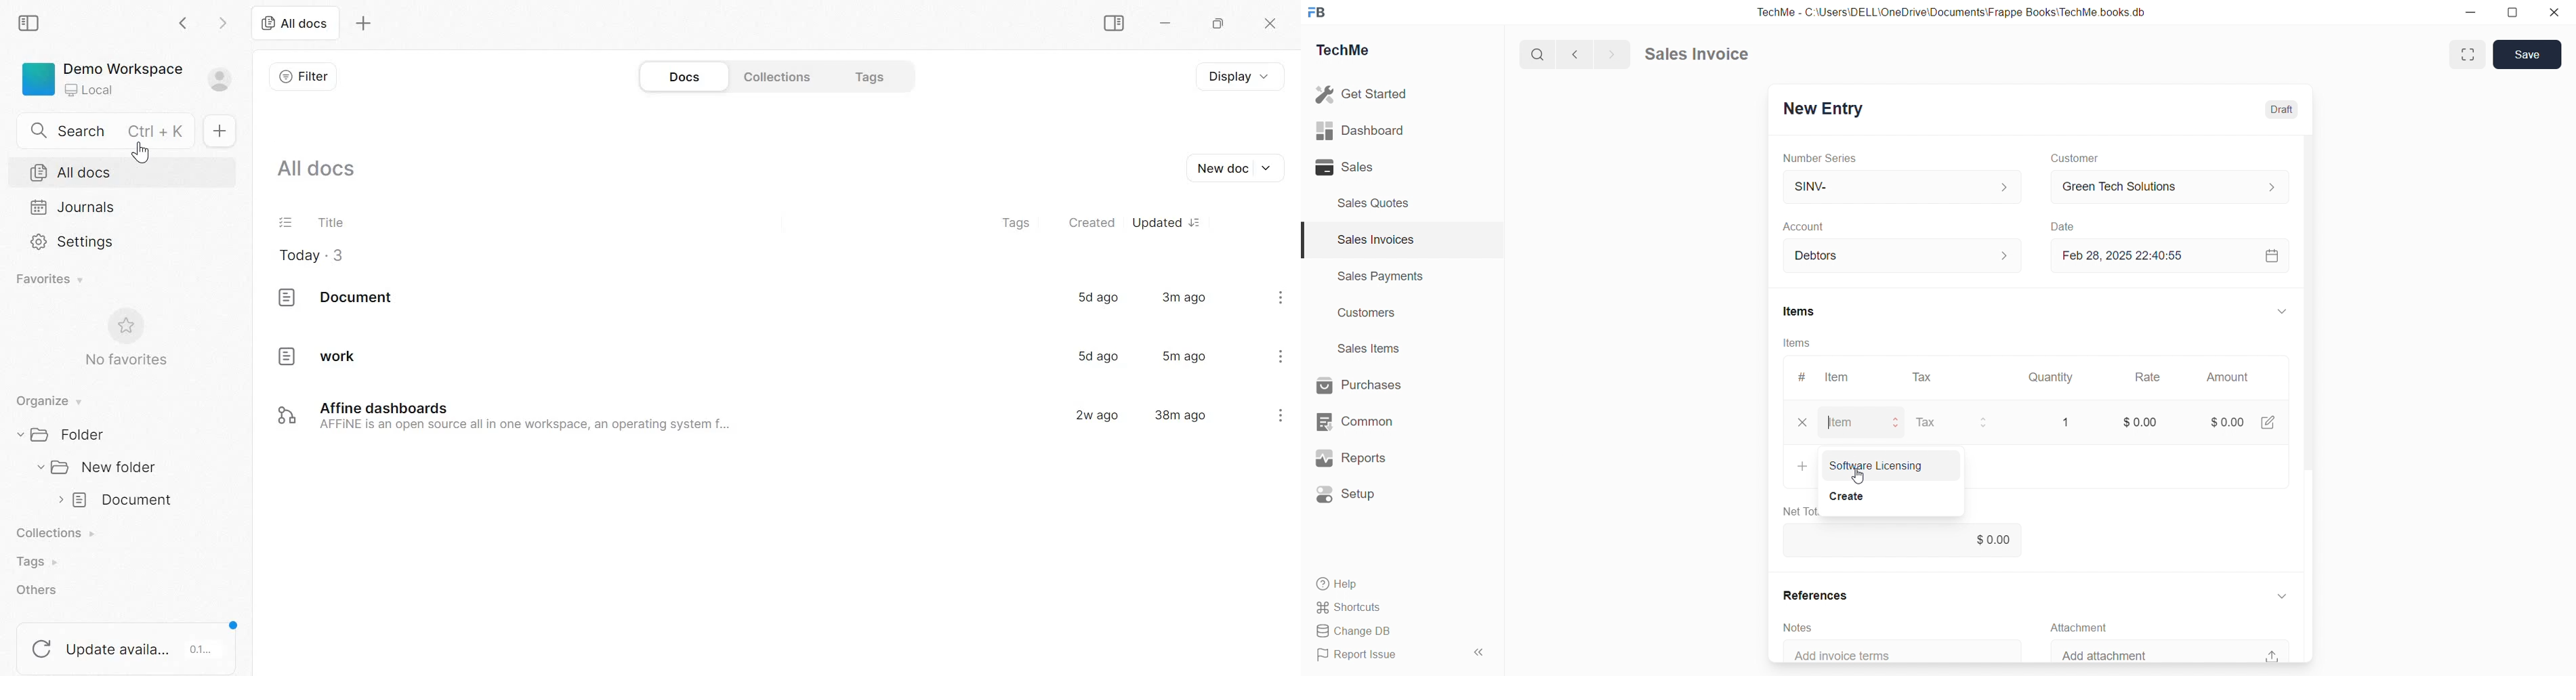 This screenshot has height=700, width=2576. I want to click on Tax, so click(1926, 422).